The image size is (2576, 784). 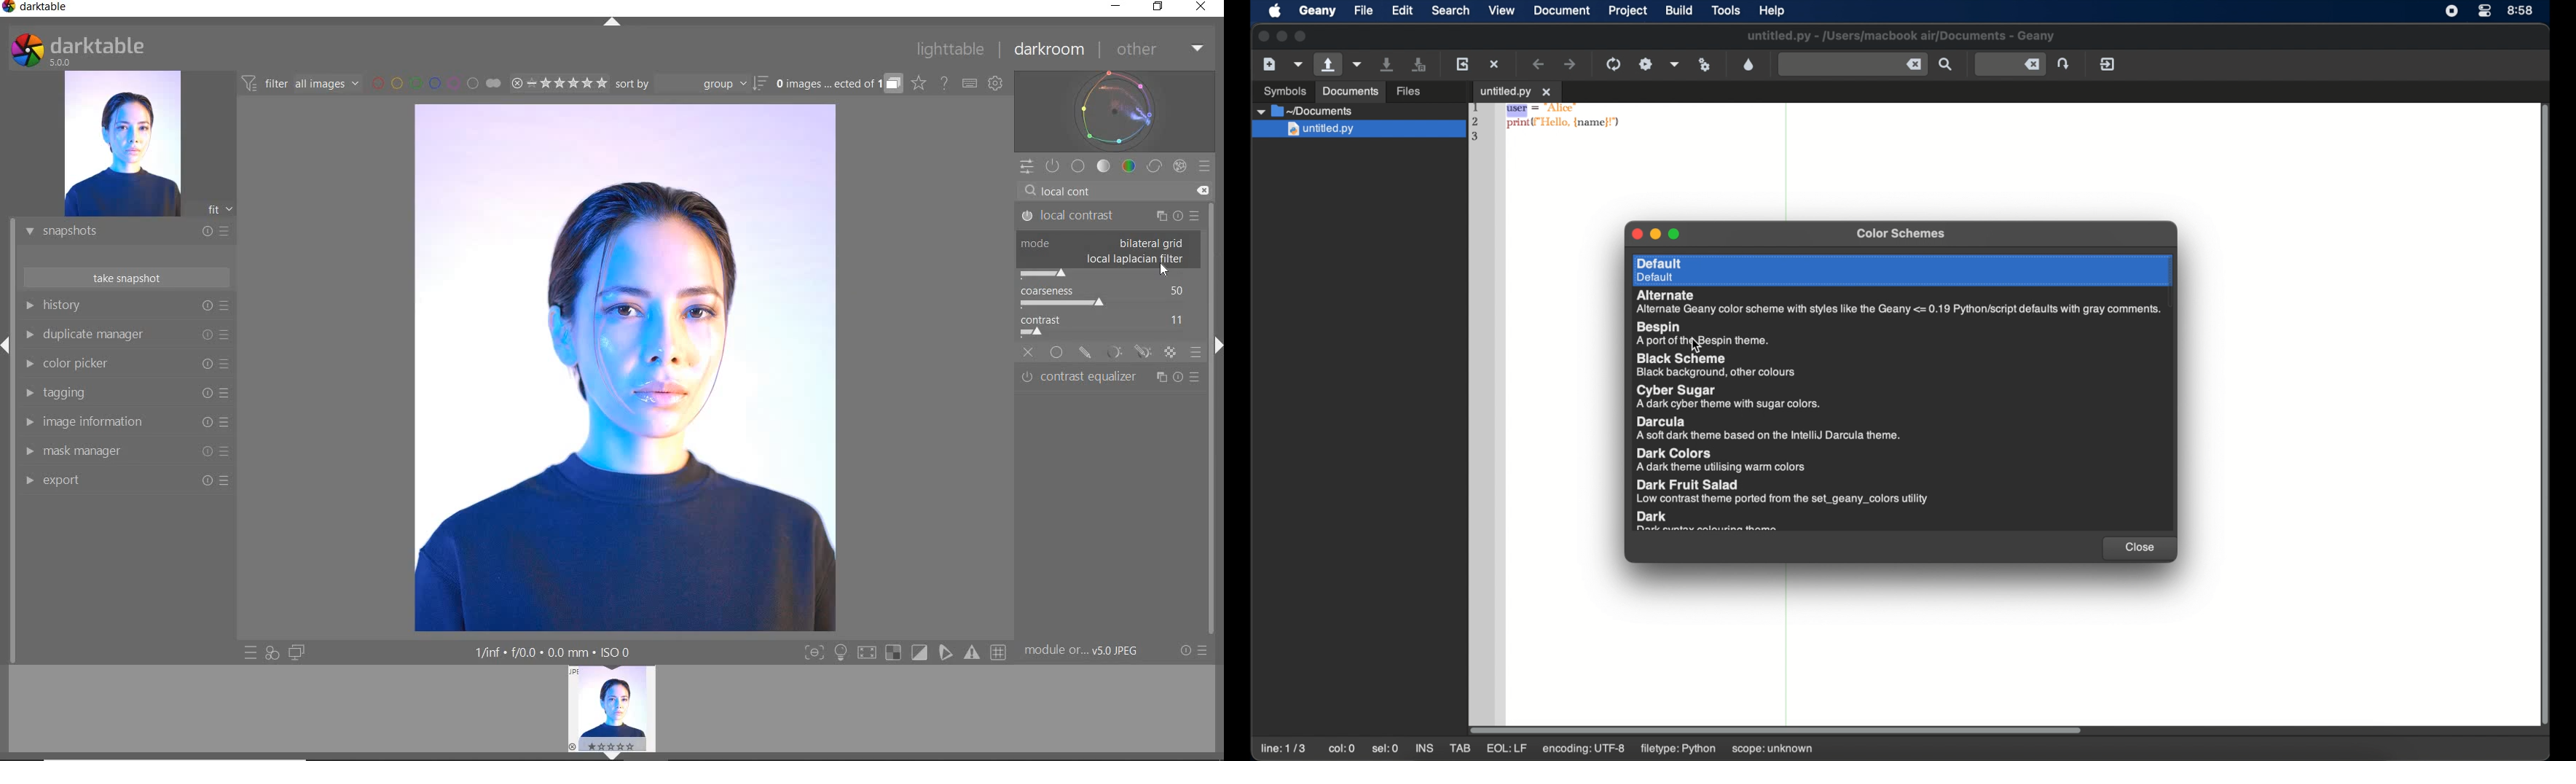 What do you see at coordinates (1540, 63) in the screenshot?
I see `navigate back a location` at bounding box center [1540, 63].